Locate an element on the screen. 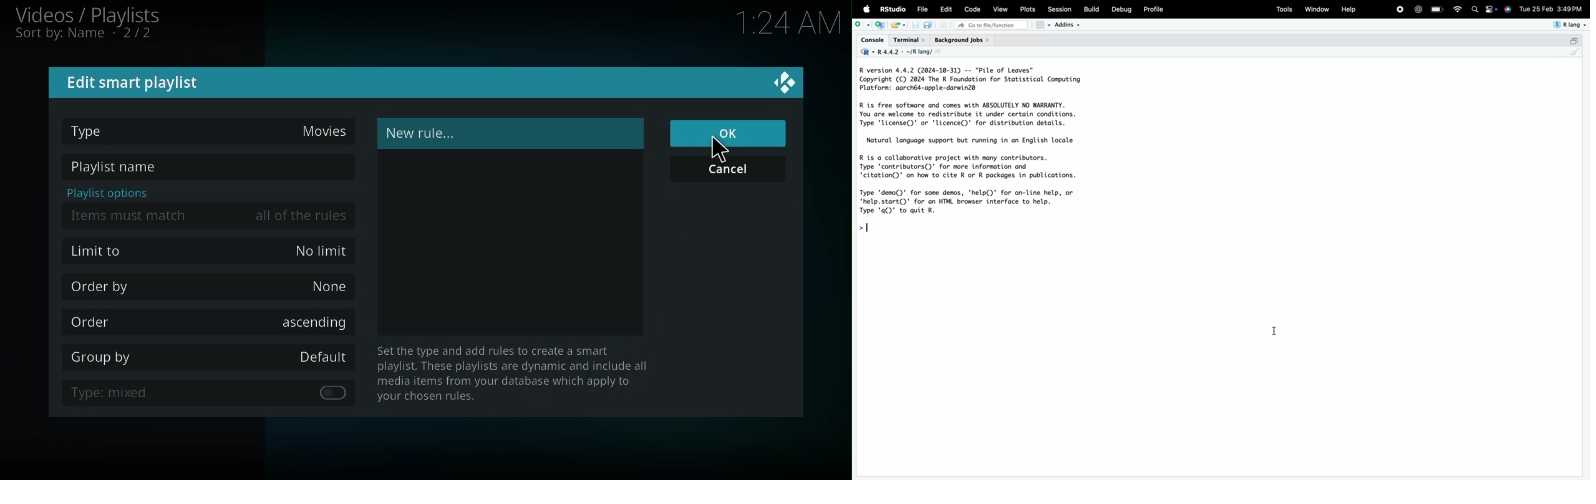  info is located at coordinates (512, 373).